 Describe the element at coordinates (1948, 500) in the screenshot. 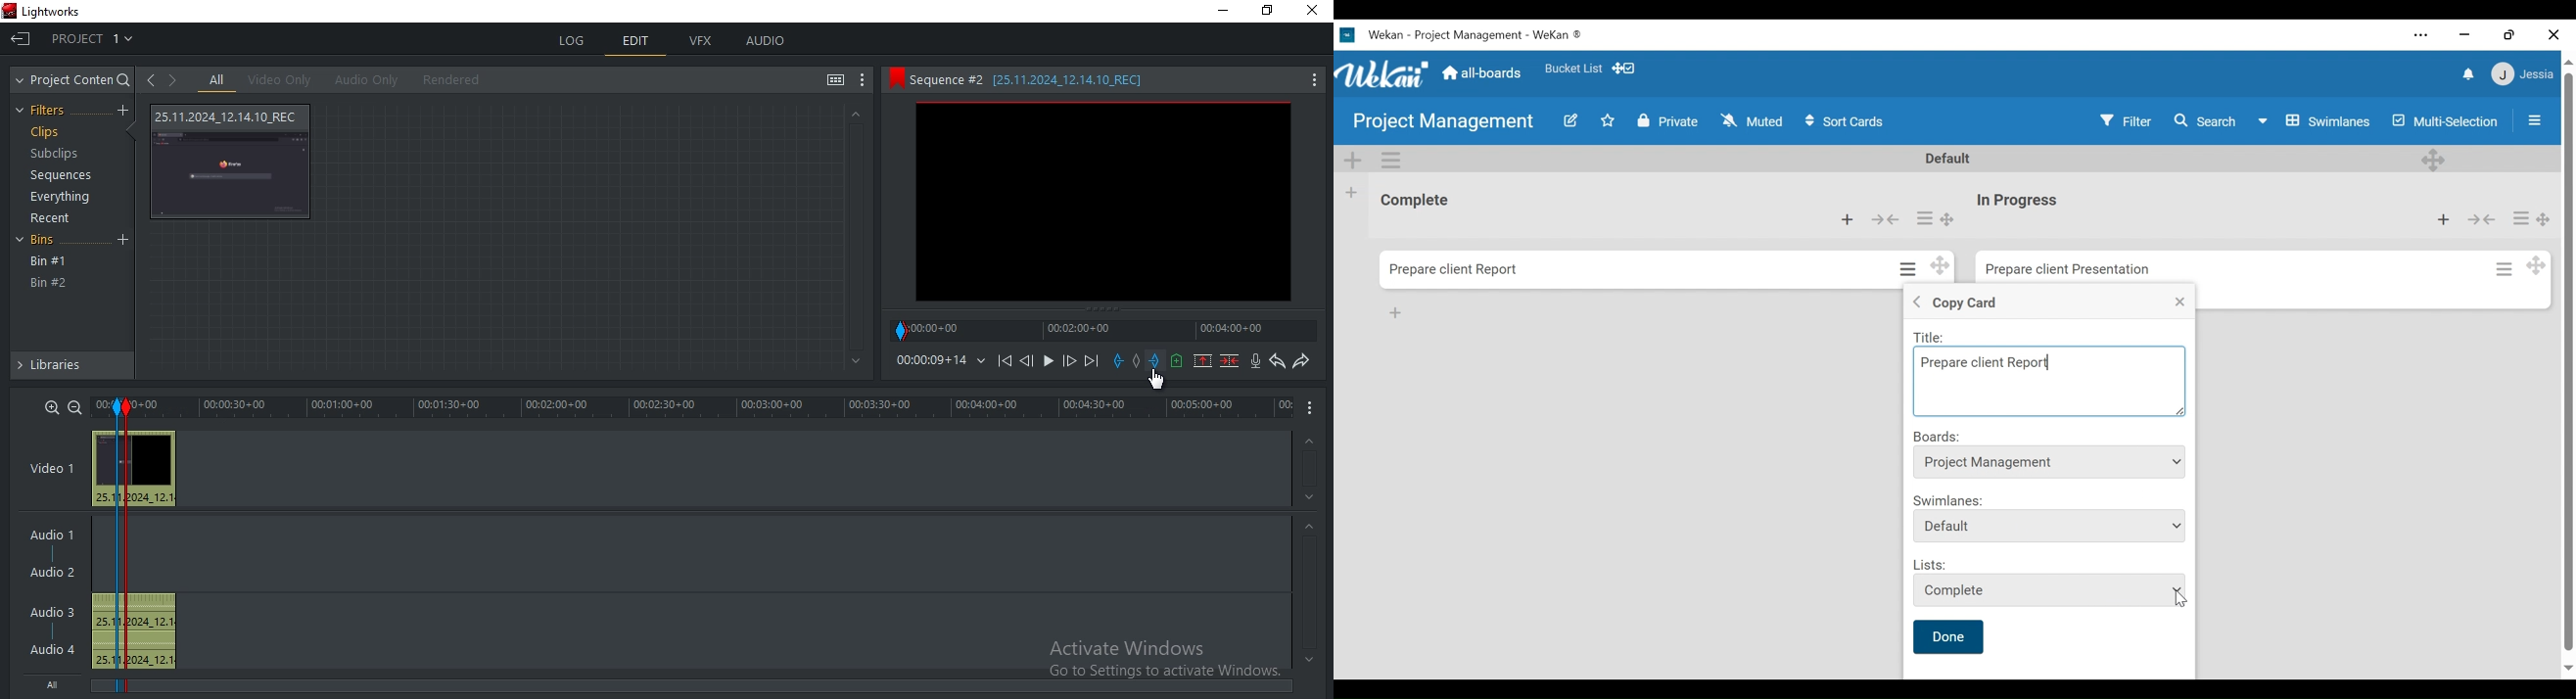

I see `Swimlanes` at that location.